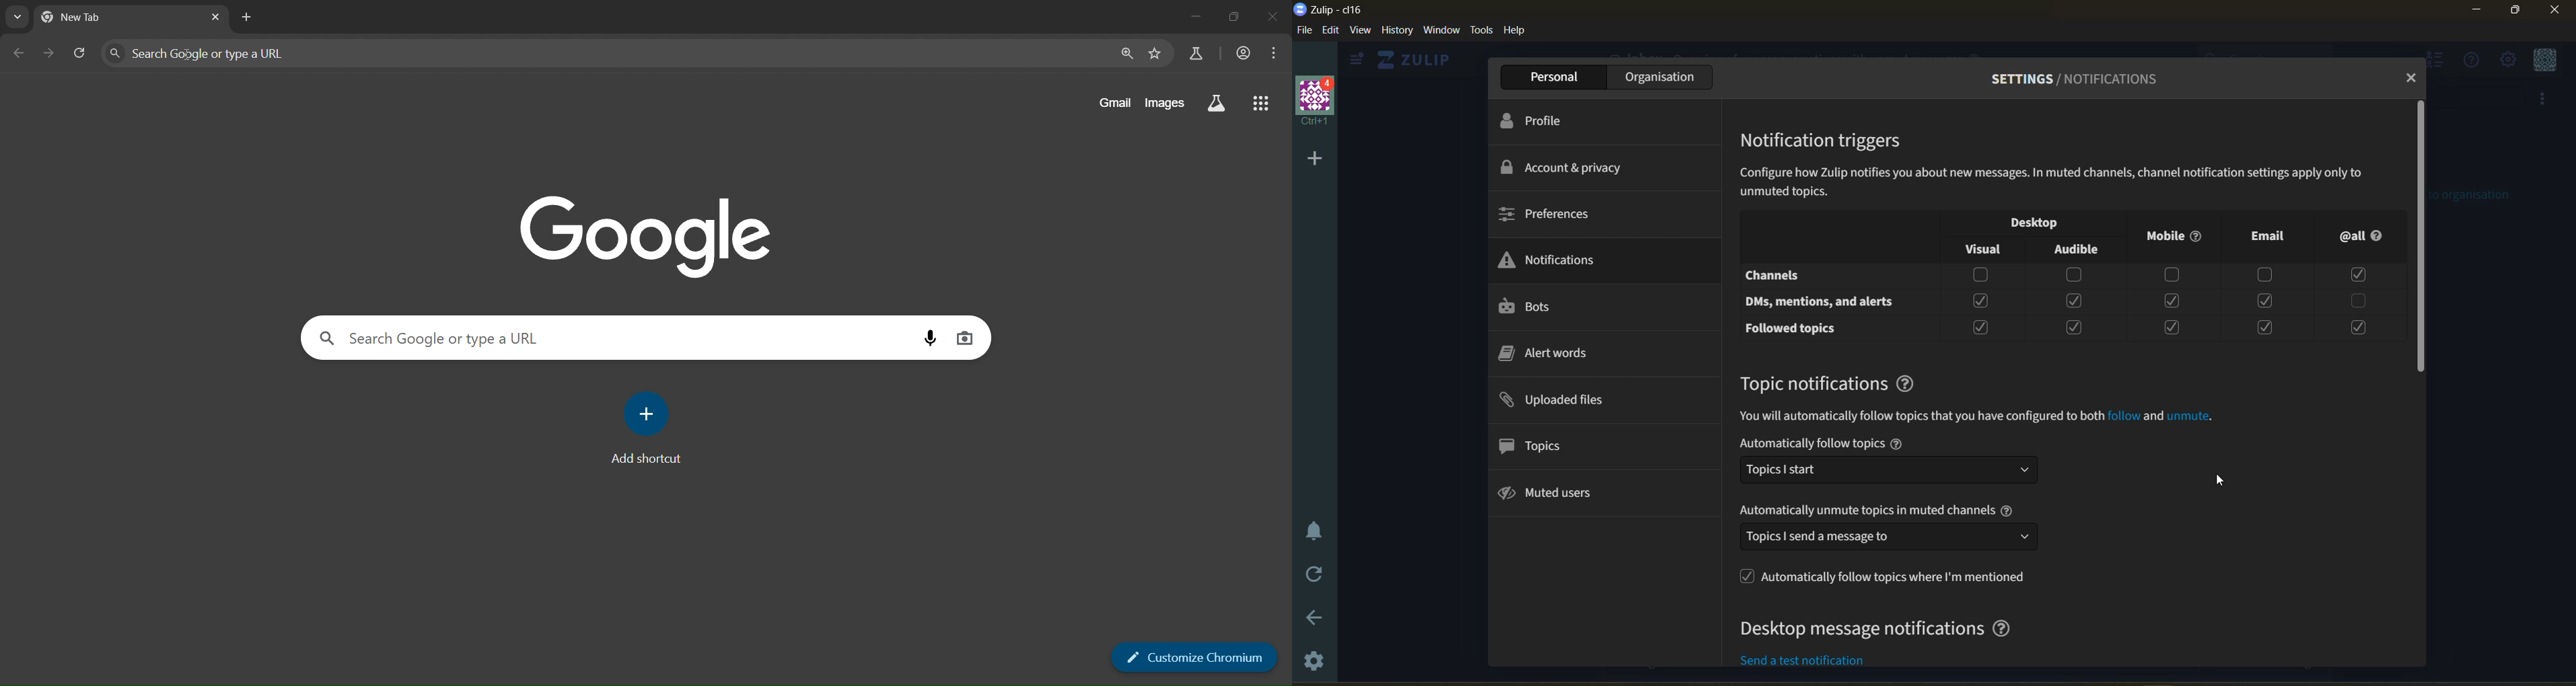 The width and height of the screenshot is (2576, 700). What do you see at coordinates (1330, 31) in the screenshot?
I see `edit` at bounding box center [1330, 31].